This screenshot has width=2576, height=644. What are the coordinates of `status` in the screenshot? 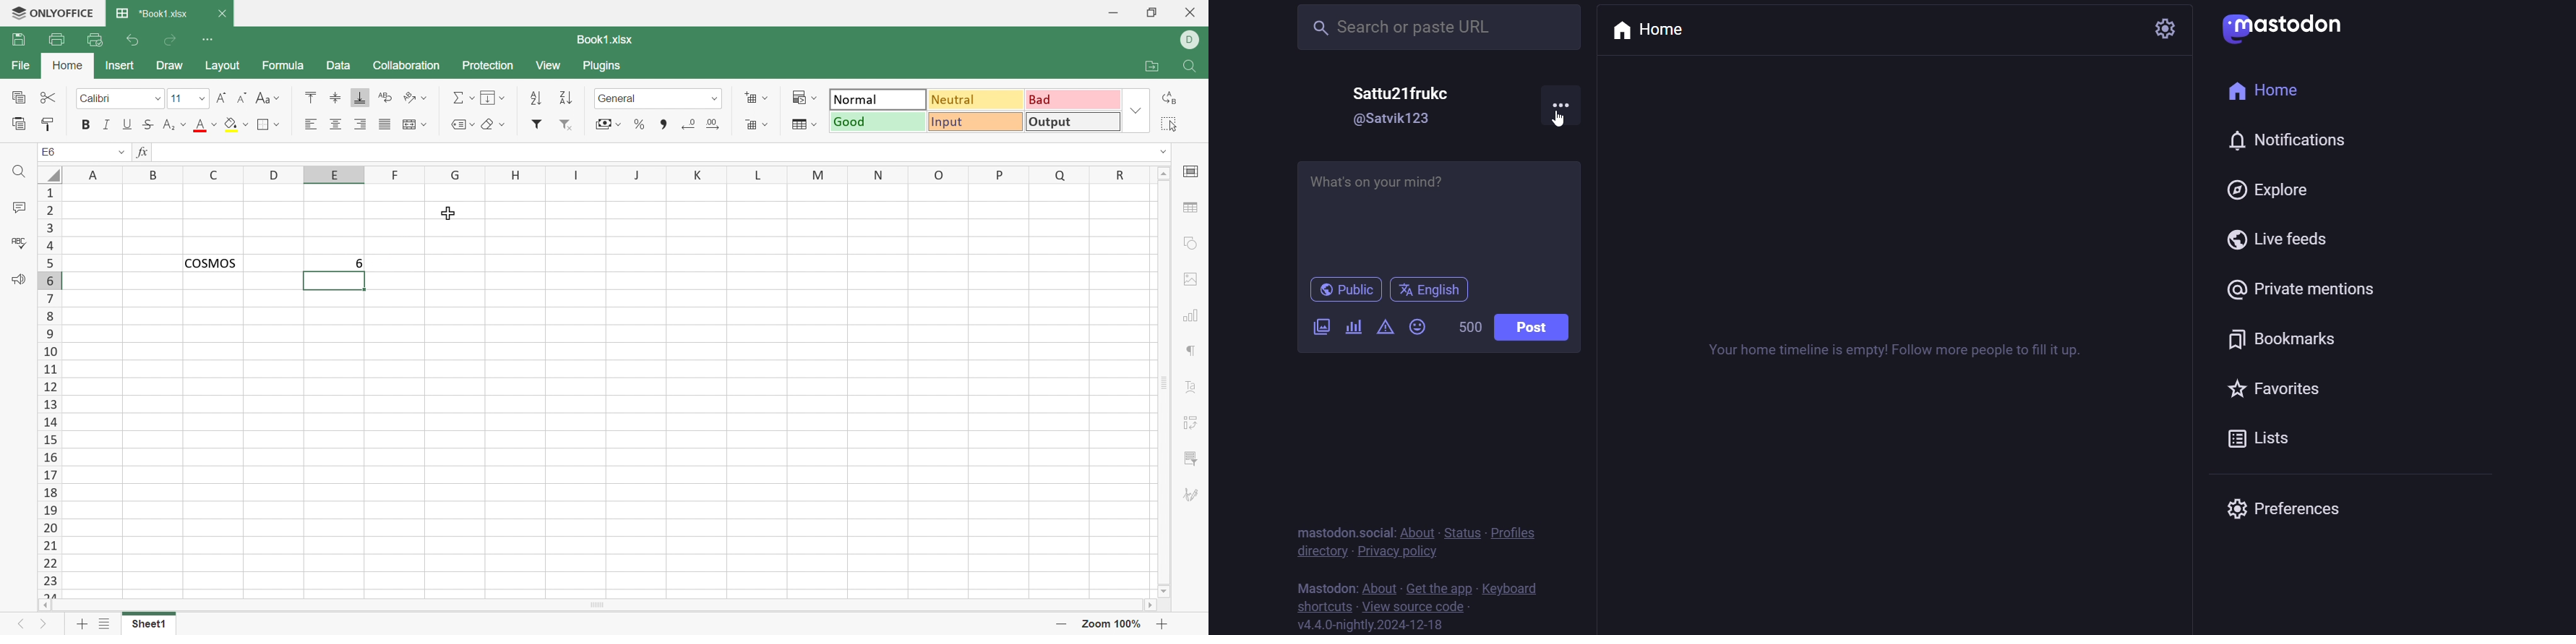 It's located at (1460, 529).